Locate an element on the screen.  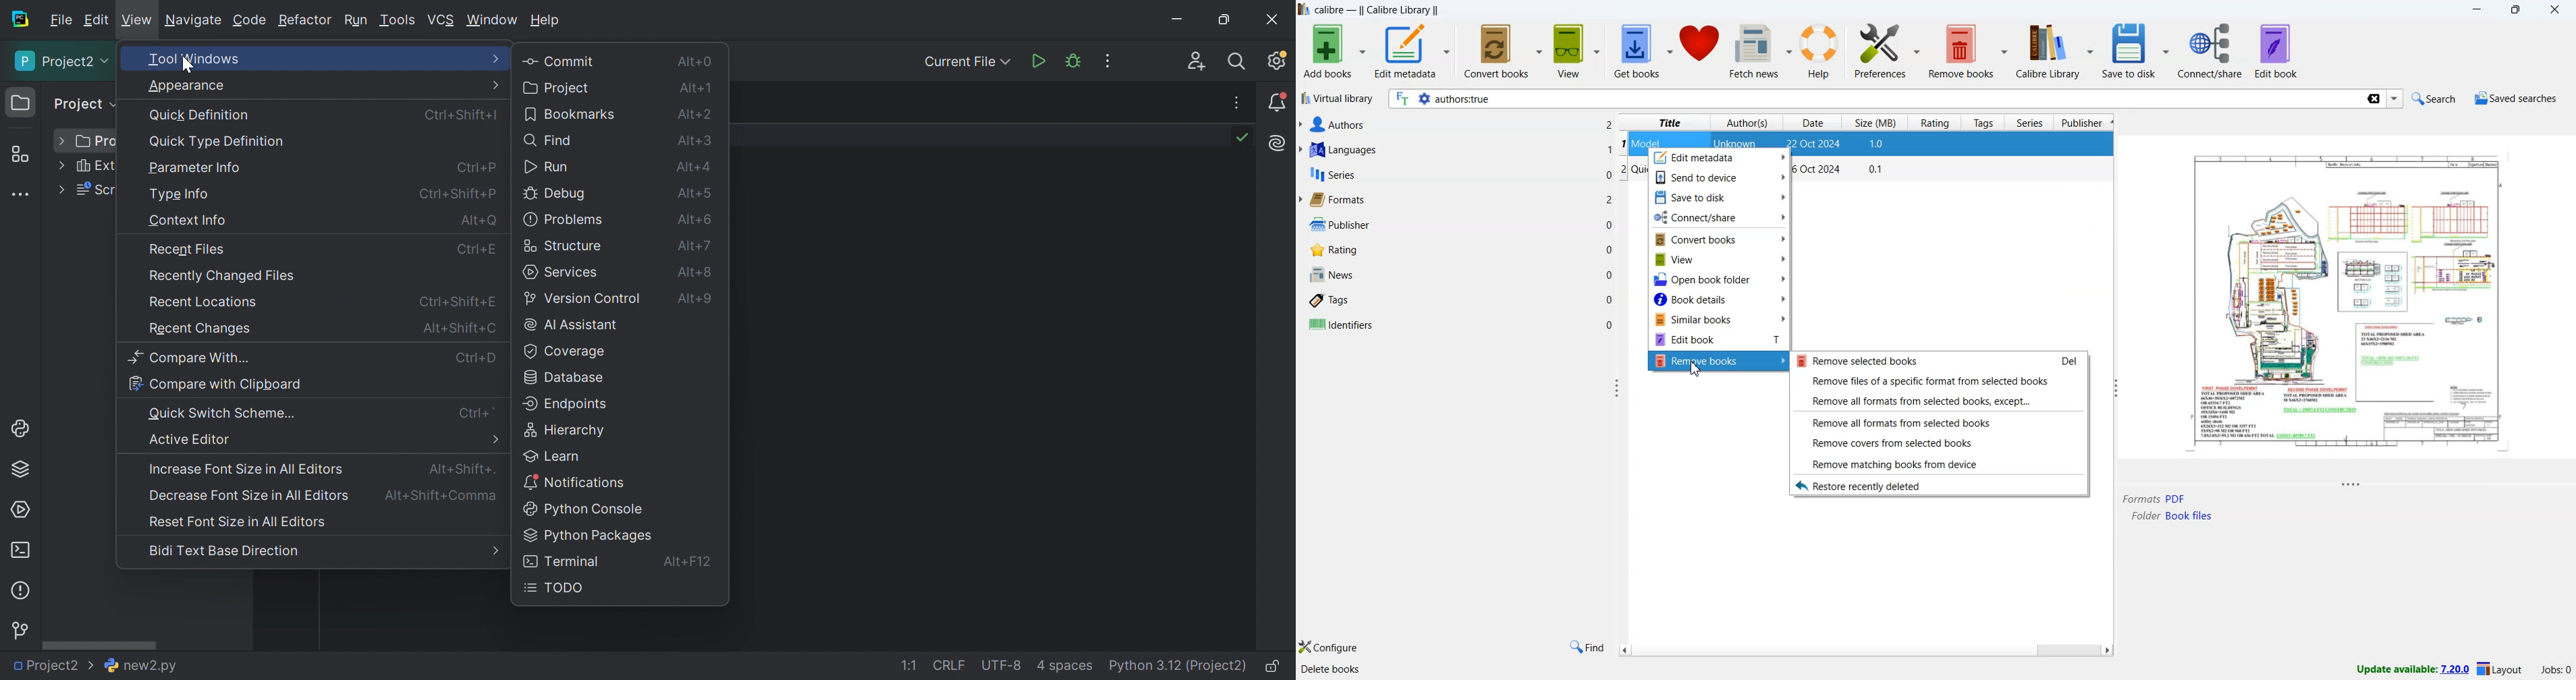
virtual library is located at coordinates (1336, 100).